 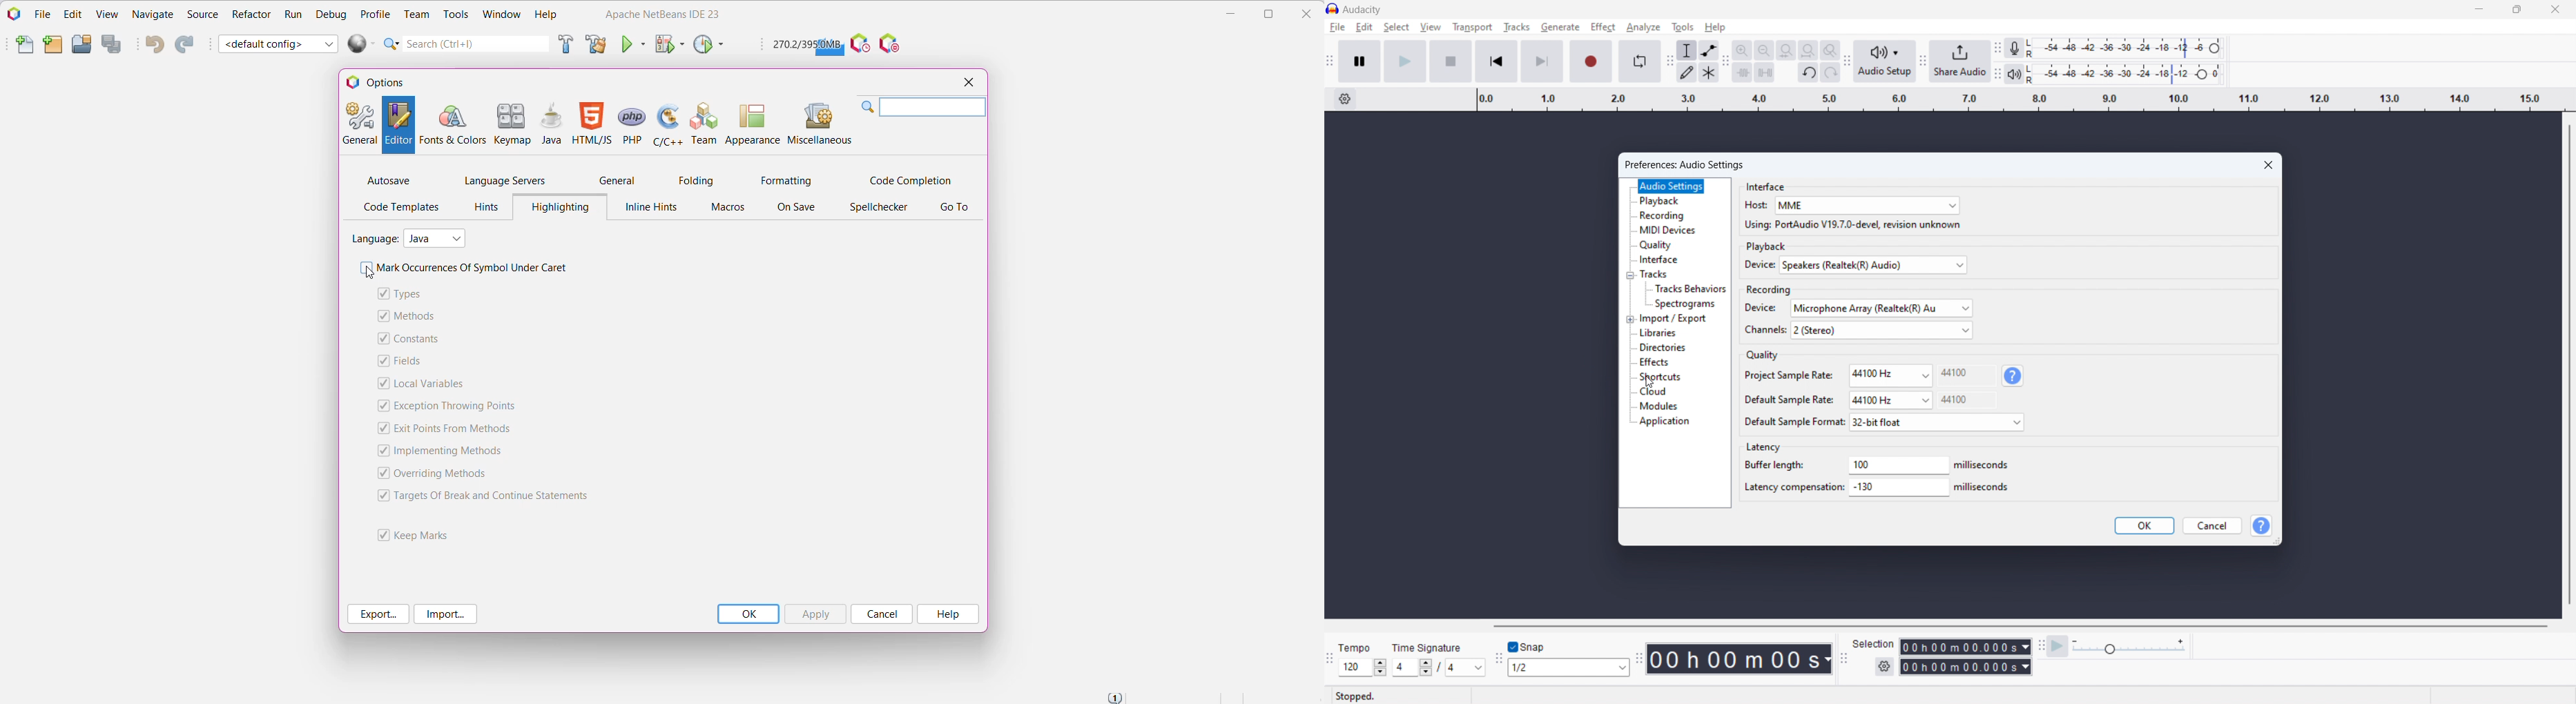 What do you see at coordinates (1657, 362) in the screenshot?
I see `effects` at bounding box center [1657, 362].